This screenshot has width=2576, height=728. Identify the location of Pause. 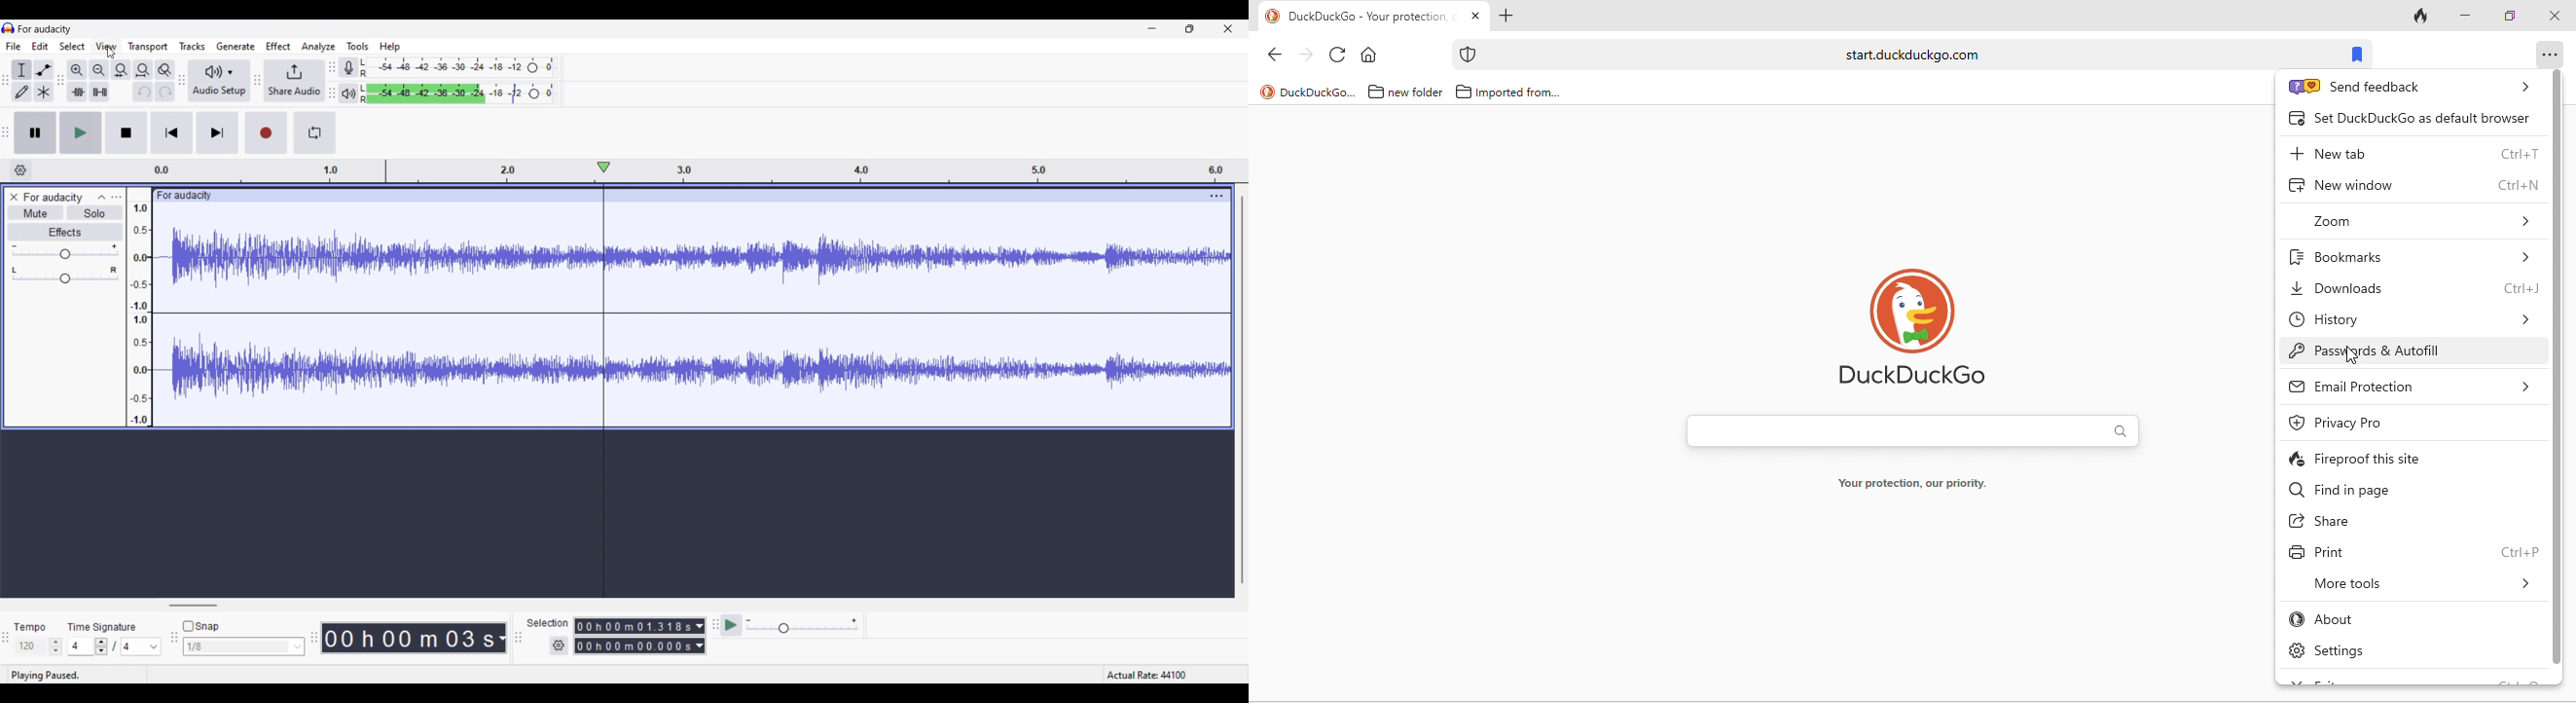
(35, 133).